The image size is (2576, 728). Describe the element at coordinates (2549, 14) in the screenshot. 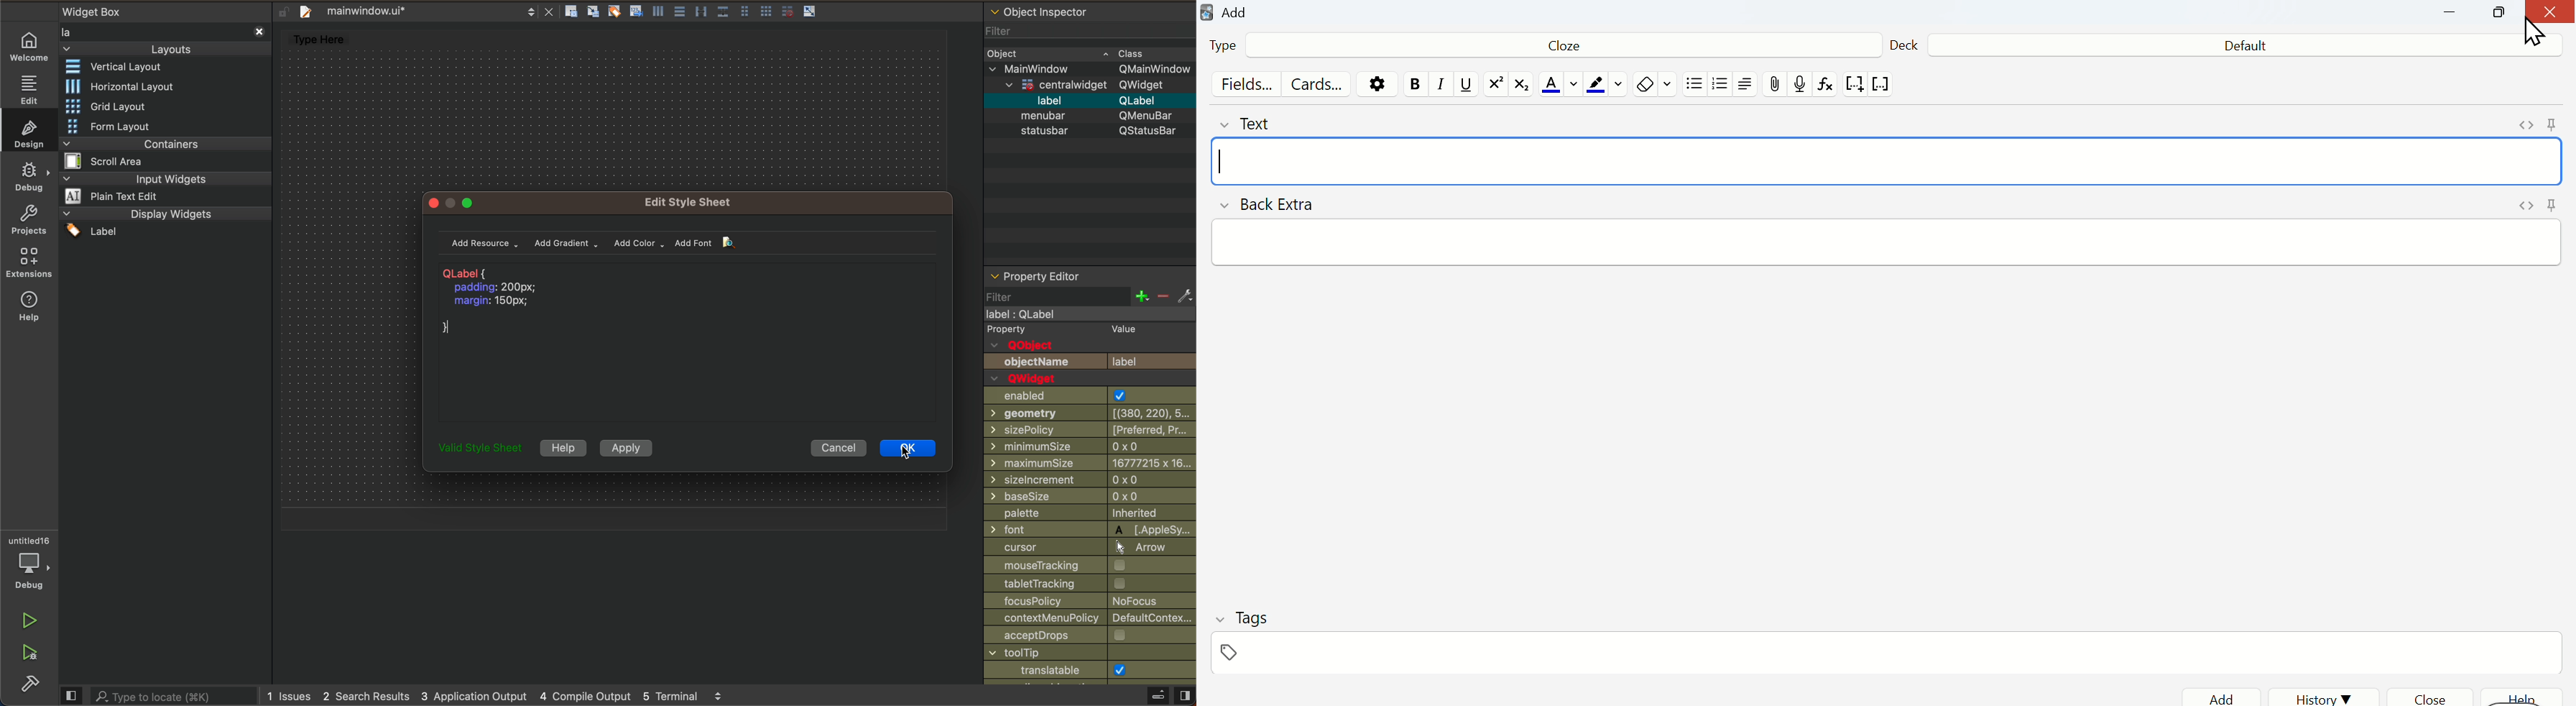

I see `Close` at that location.